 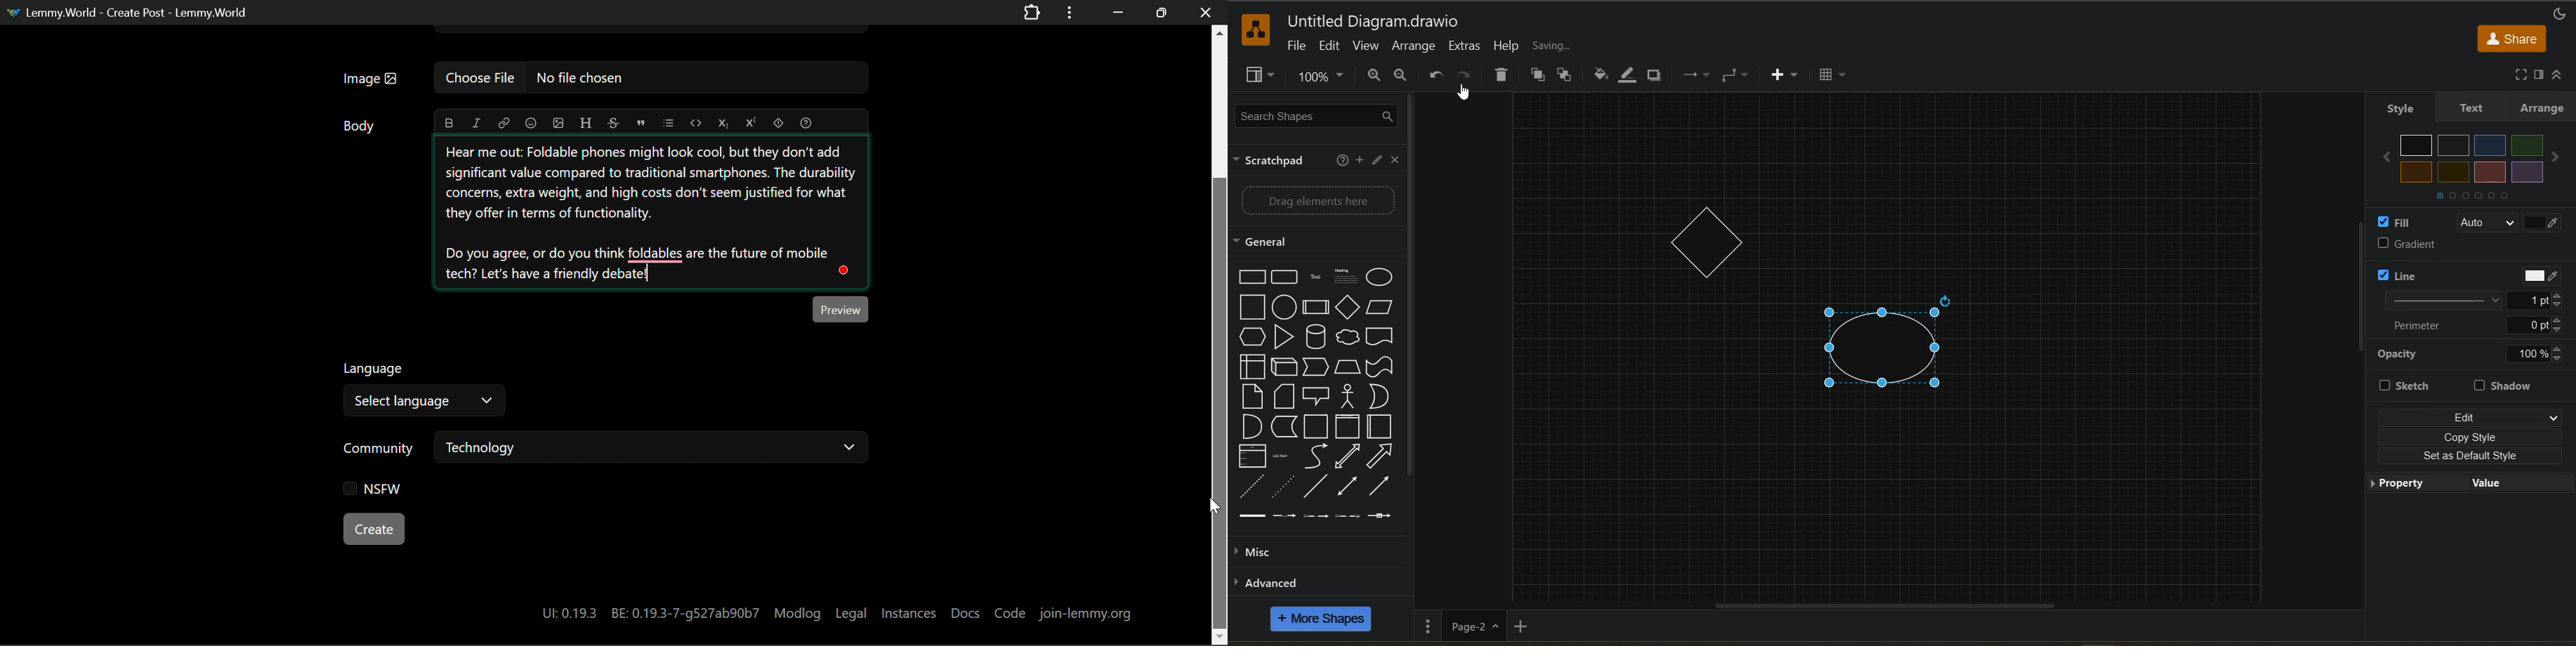 What do you see at coordinates (1283, 307) in the screenshot?
I see `circle` at bounding box center [1283, 307].